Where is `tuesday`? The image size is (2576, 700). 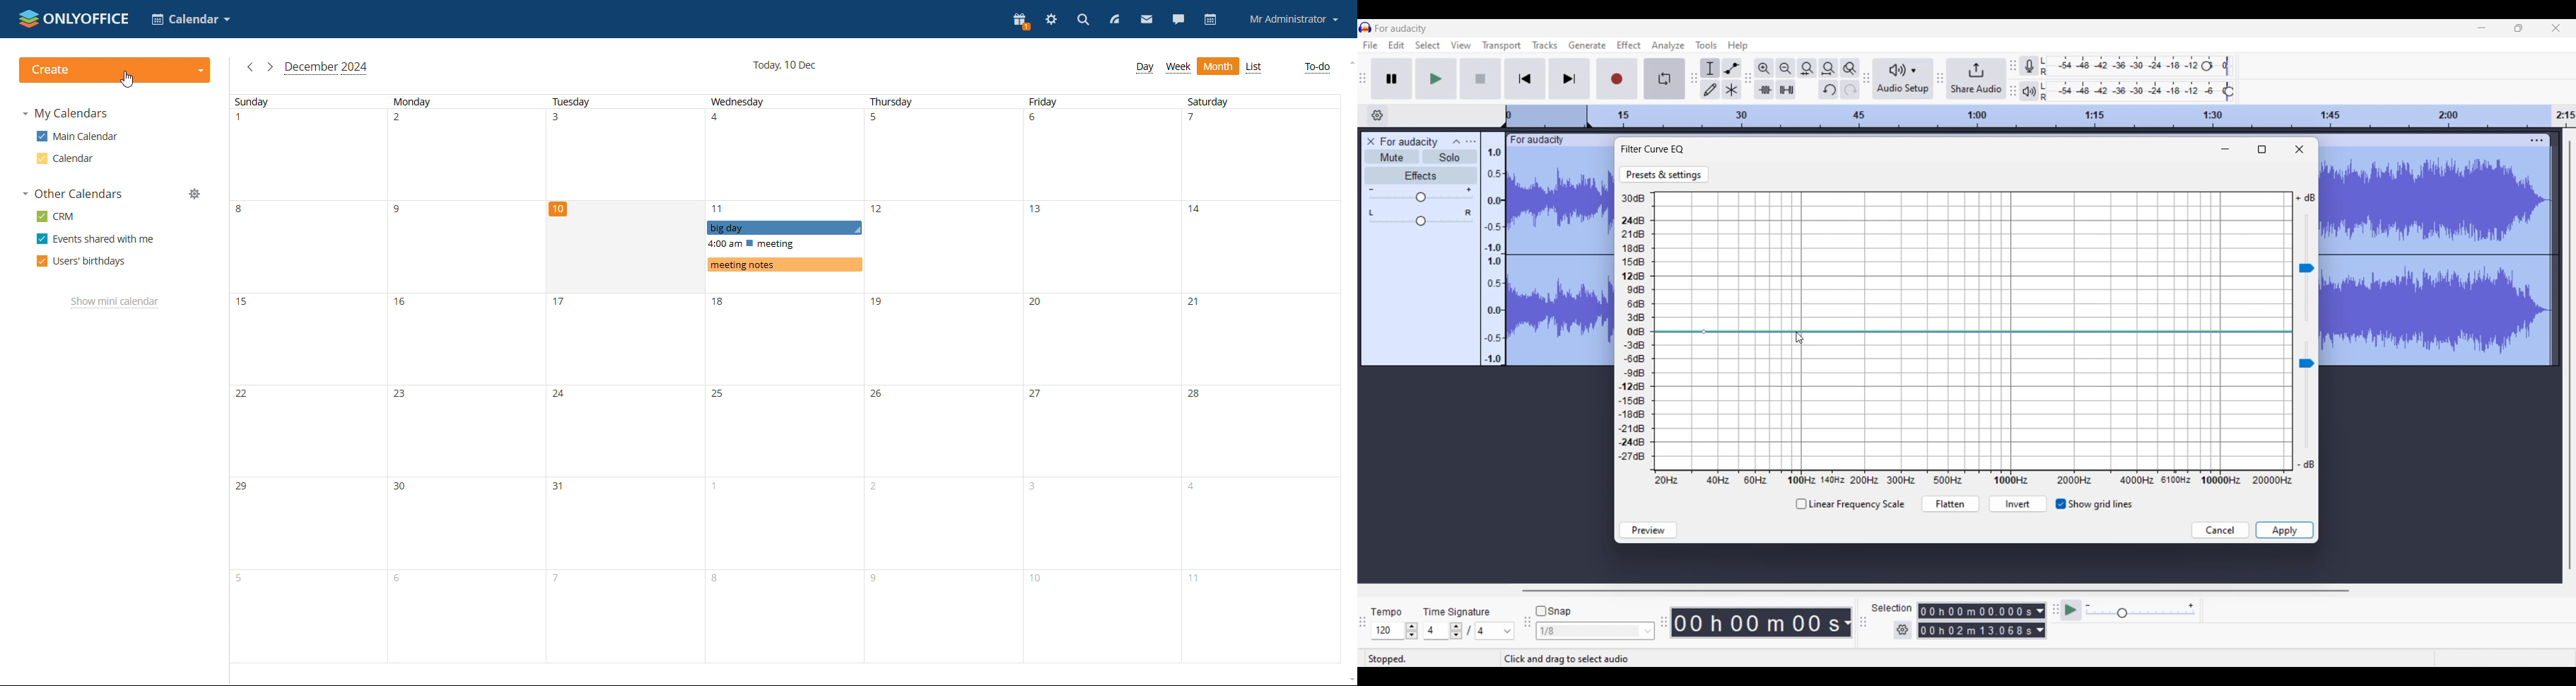 tuesday is located at coordinates (625, 378).